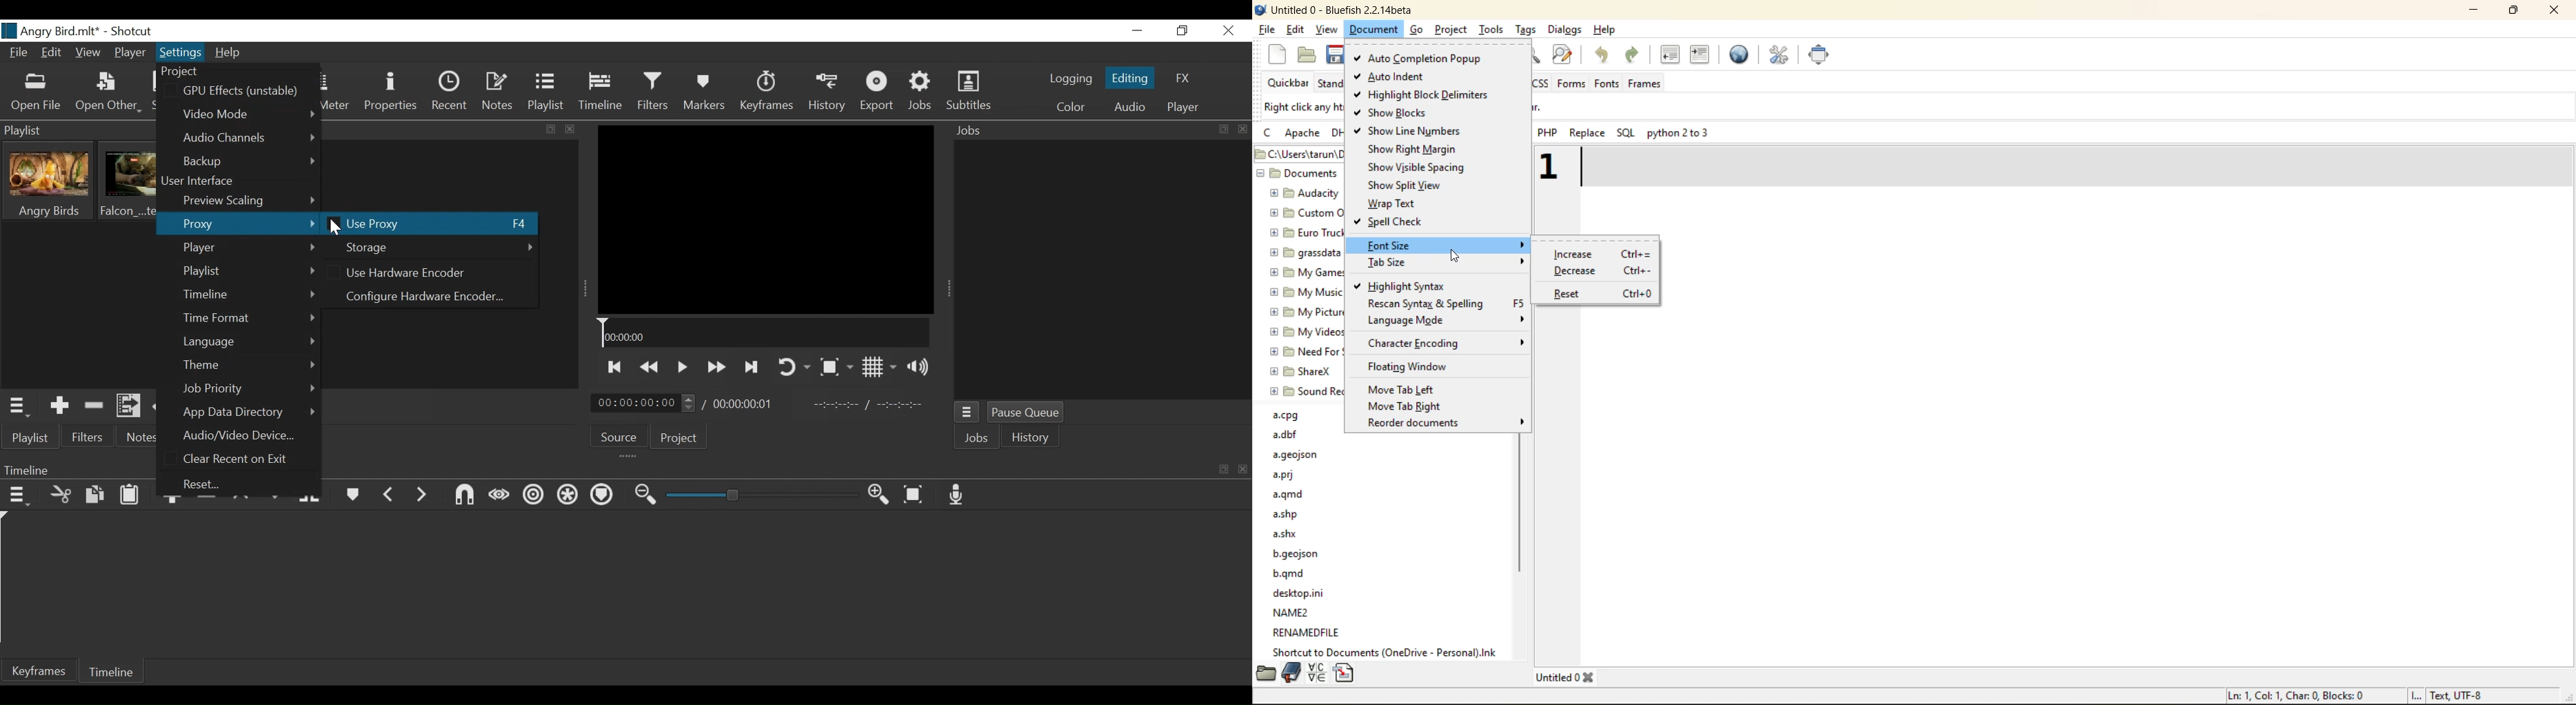 The image size is (2576, 728). I want to click on fonts, so click(1607, 84).